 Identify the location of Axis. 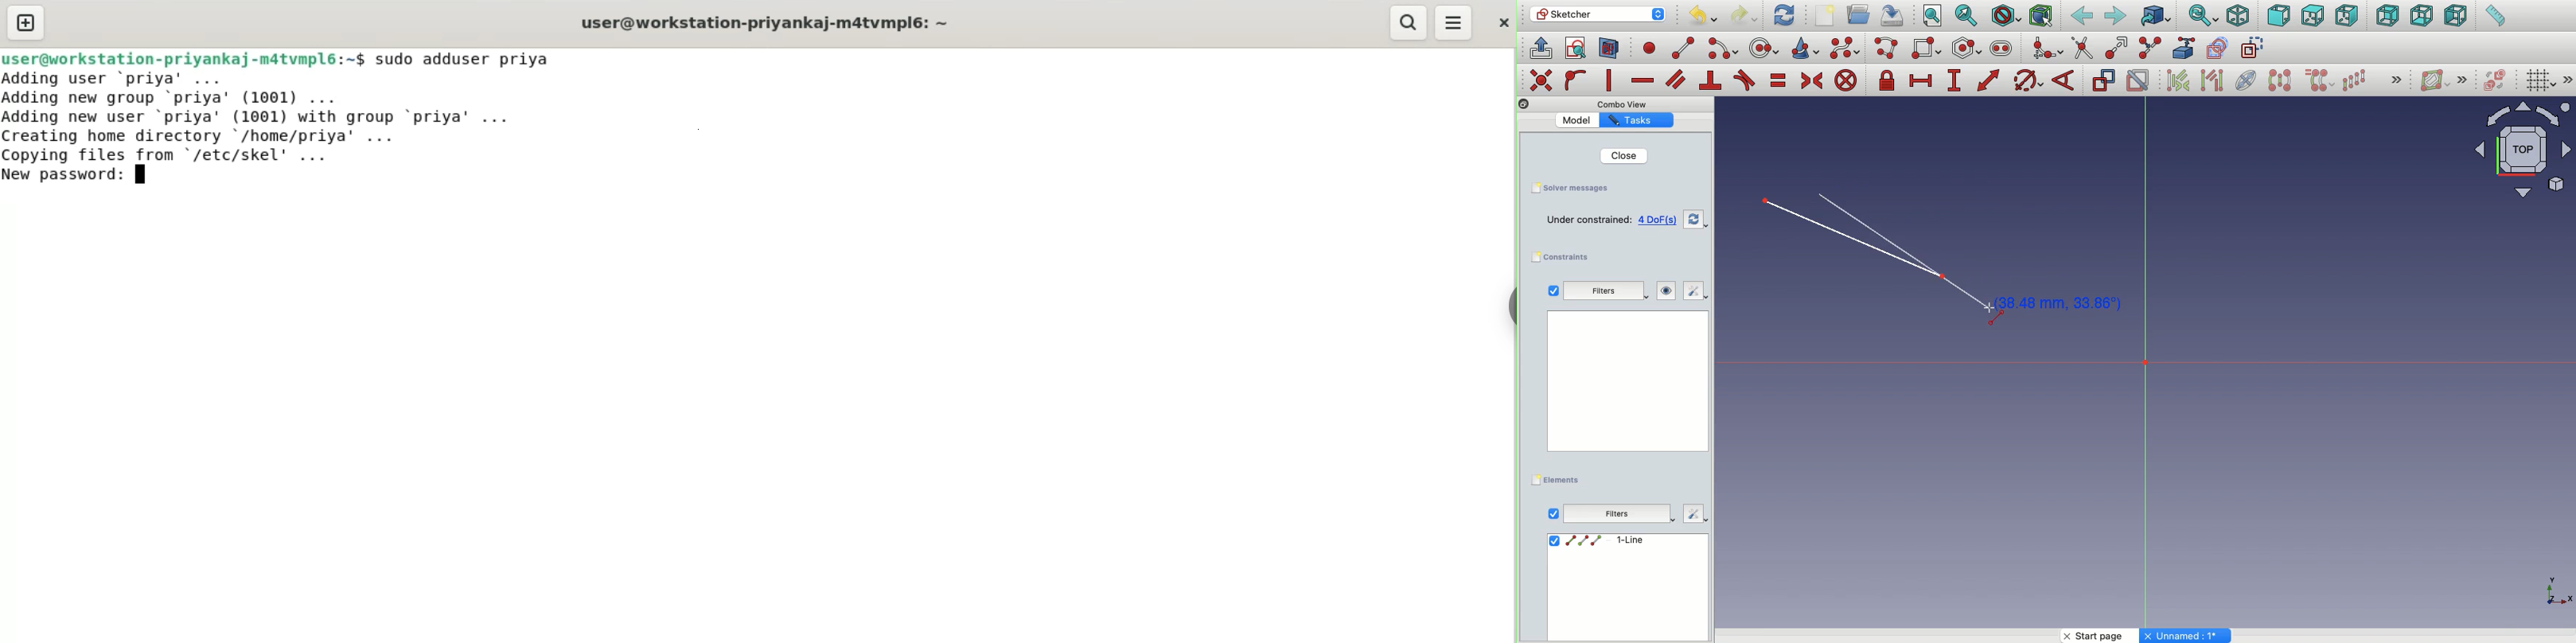
(2146, 367).